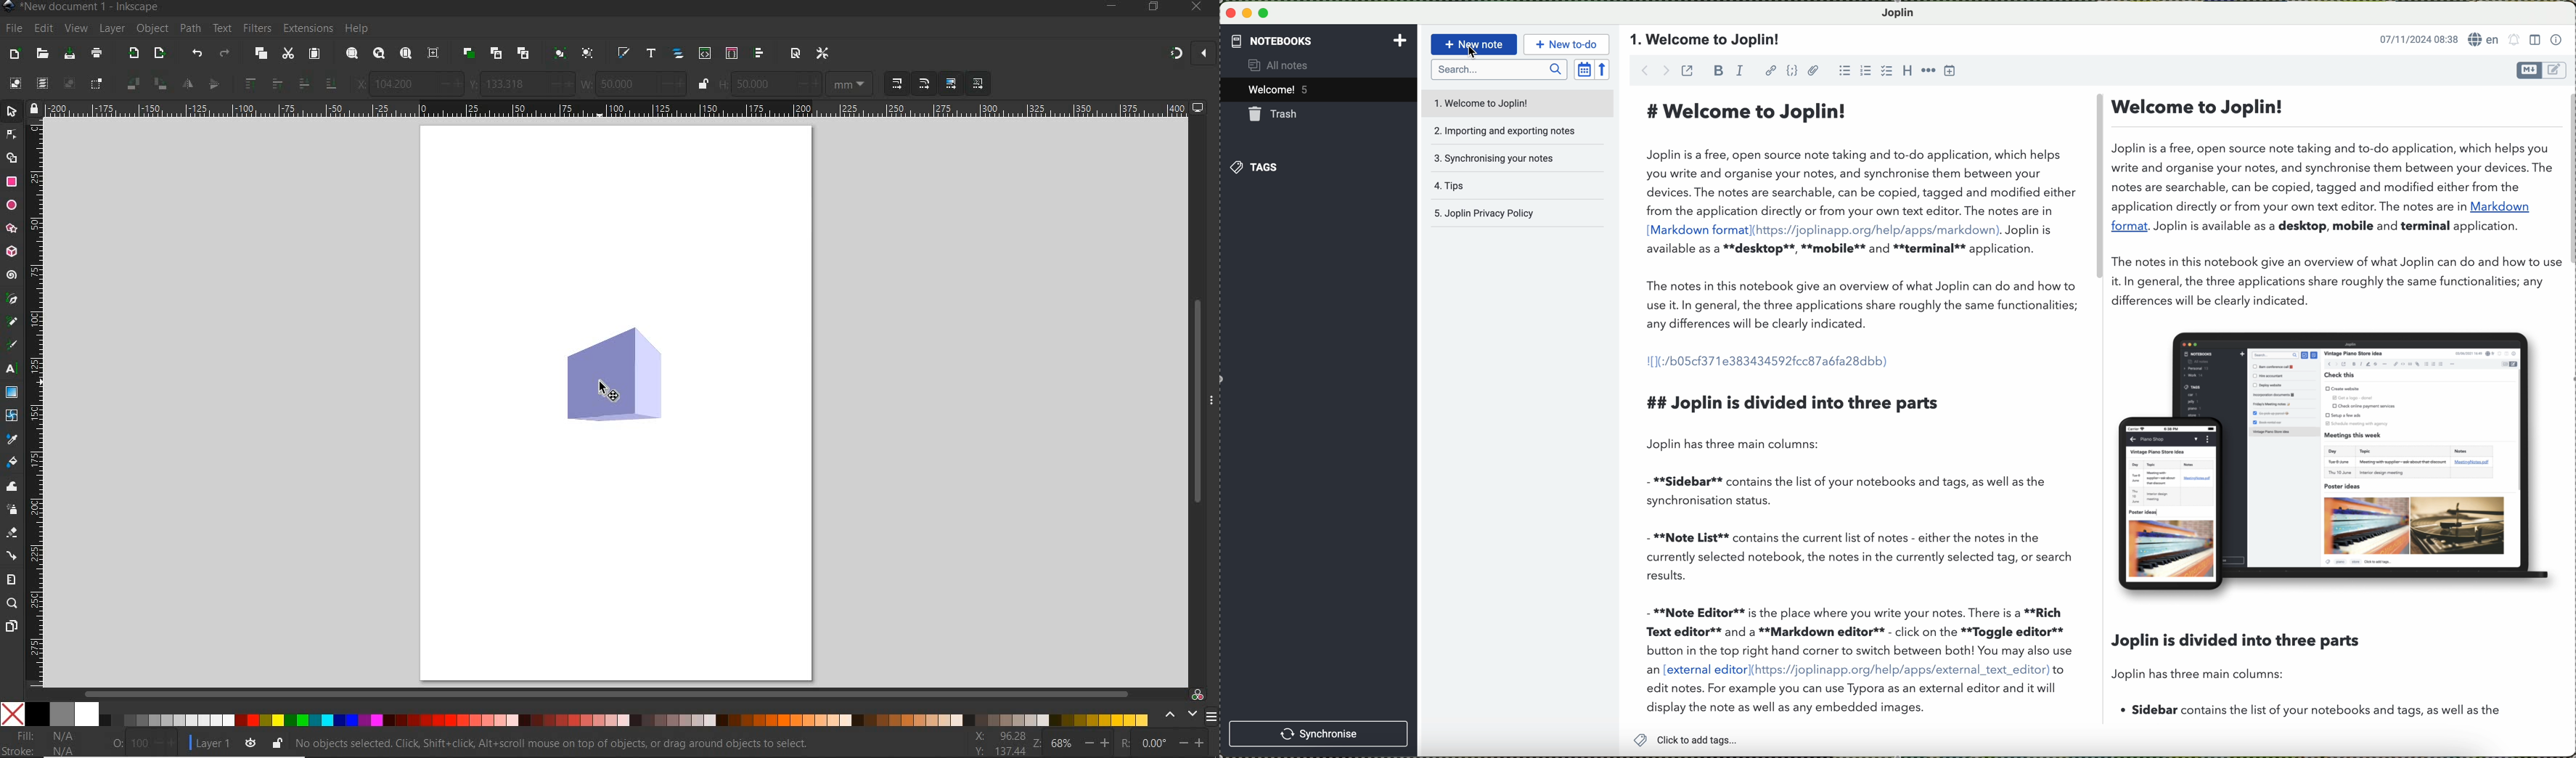  What do you see at coordinates (139, 743) in the screenshot?
I see `100` at bounding box center [139, 743].